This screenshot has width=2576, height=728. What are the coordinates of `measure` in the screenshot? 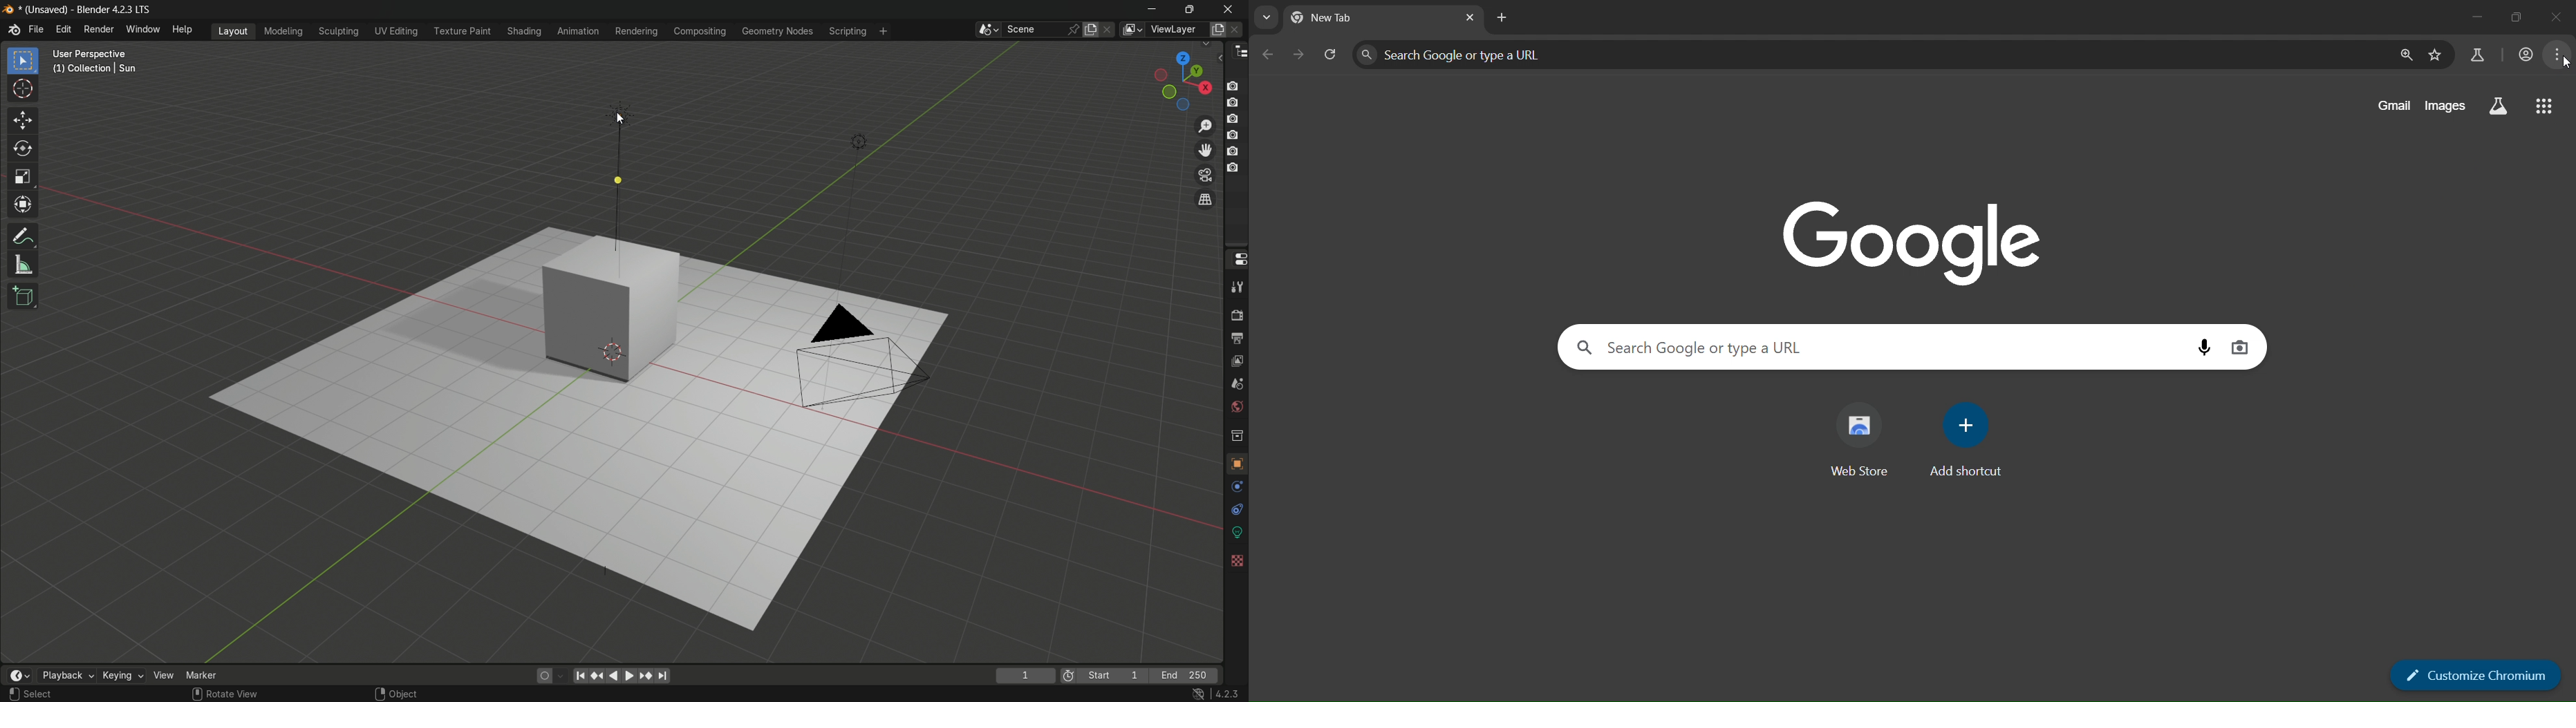 It's located at (25, 266).